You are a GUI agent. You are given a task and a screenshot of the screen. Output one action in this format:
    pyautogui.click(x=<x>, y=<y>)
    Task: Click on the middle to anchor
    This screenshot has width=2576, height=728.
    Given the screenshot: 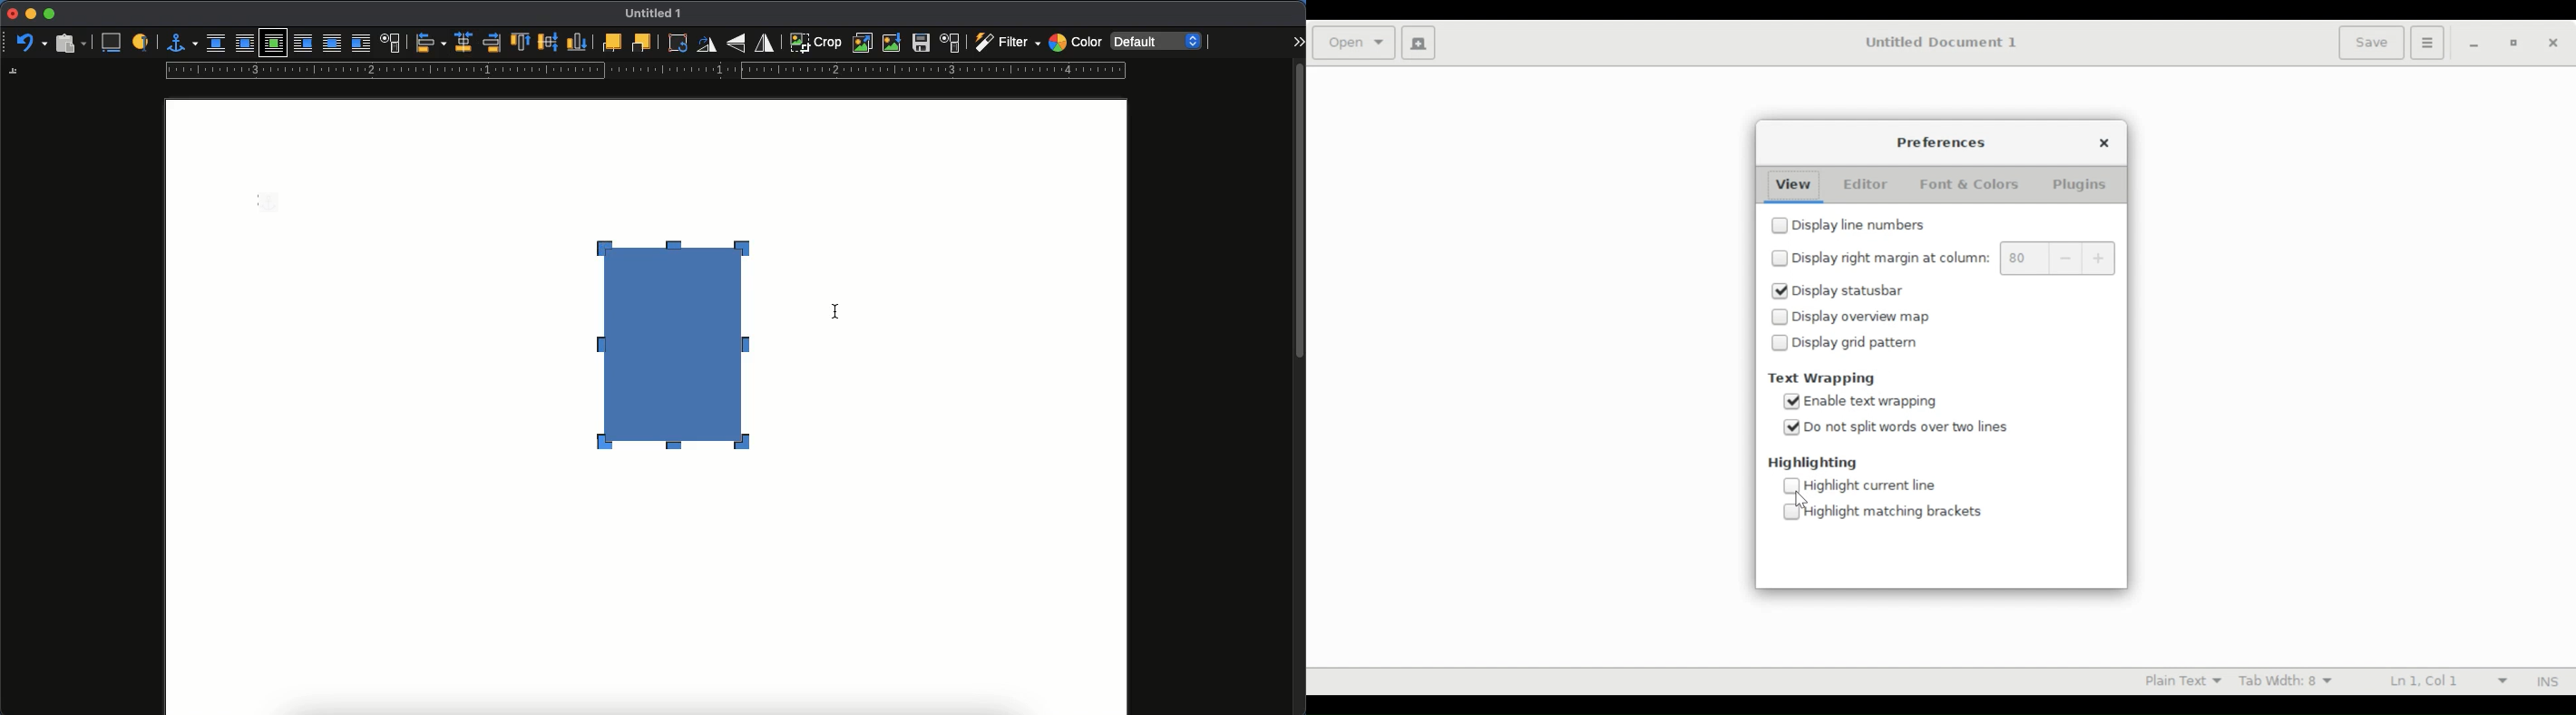 What is the action you would take?
    pyautogui.click(x=549, y=42)
    